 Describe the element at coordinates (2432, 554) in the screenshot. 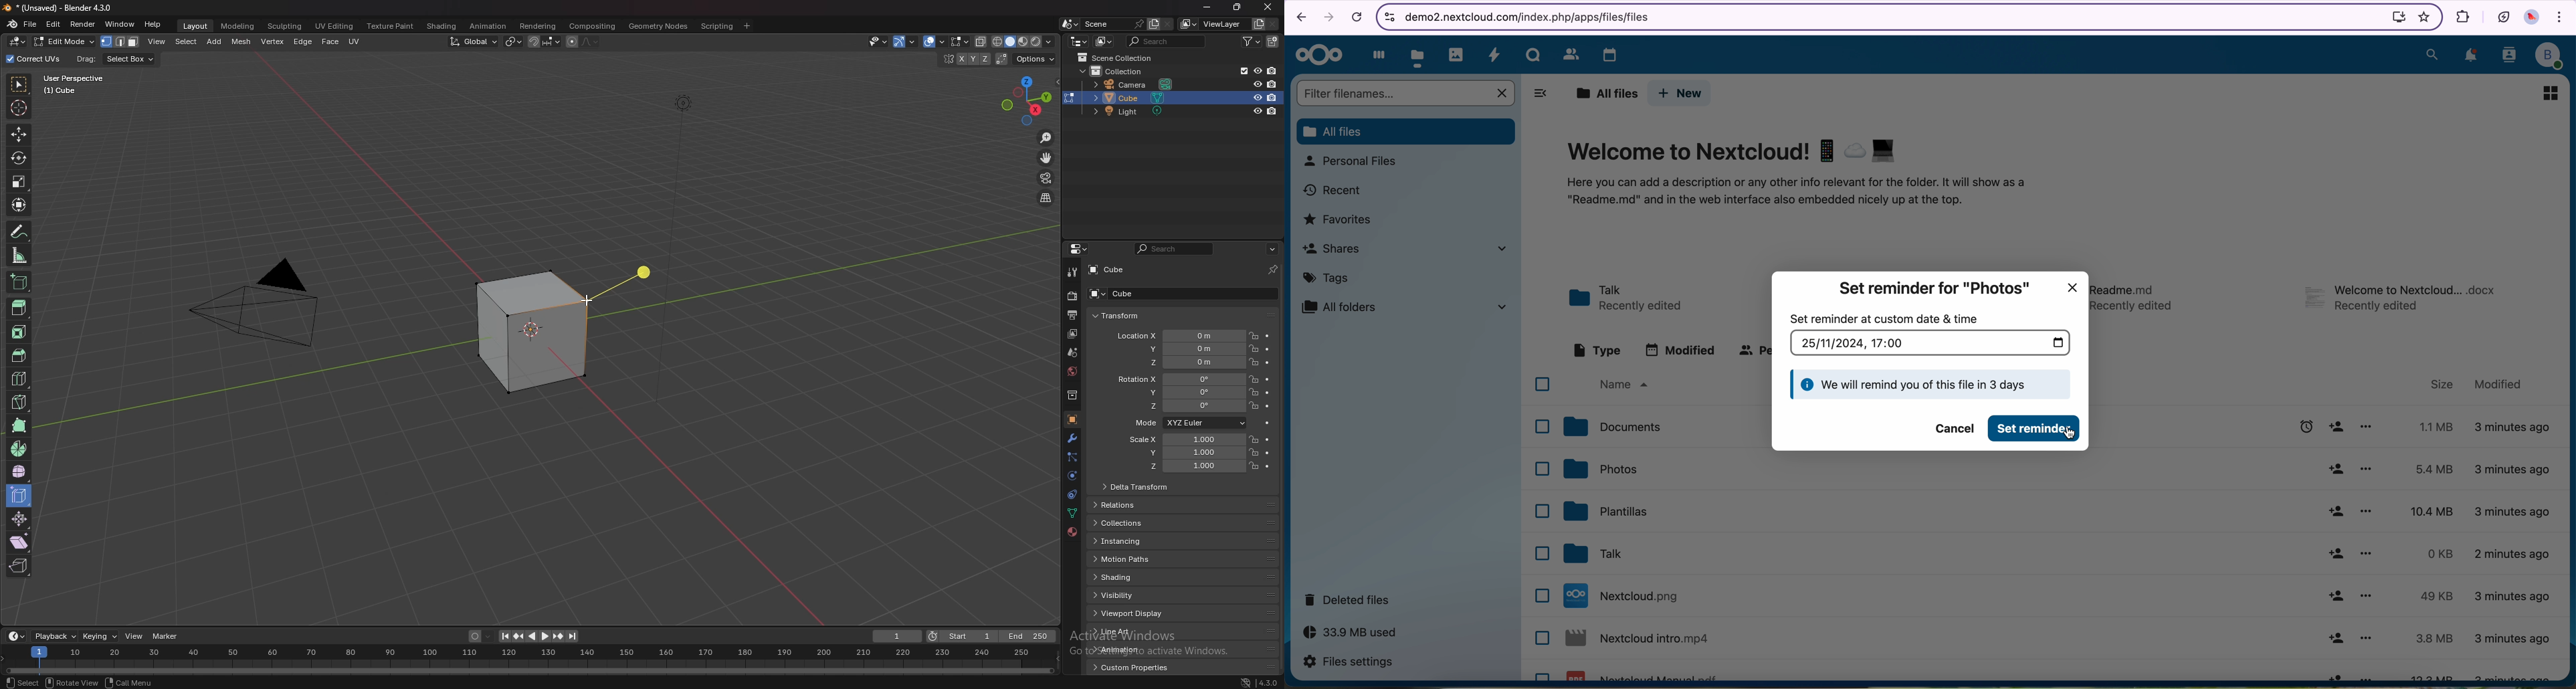

I see `0` at that location.